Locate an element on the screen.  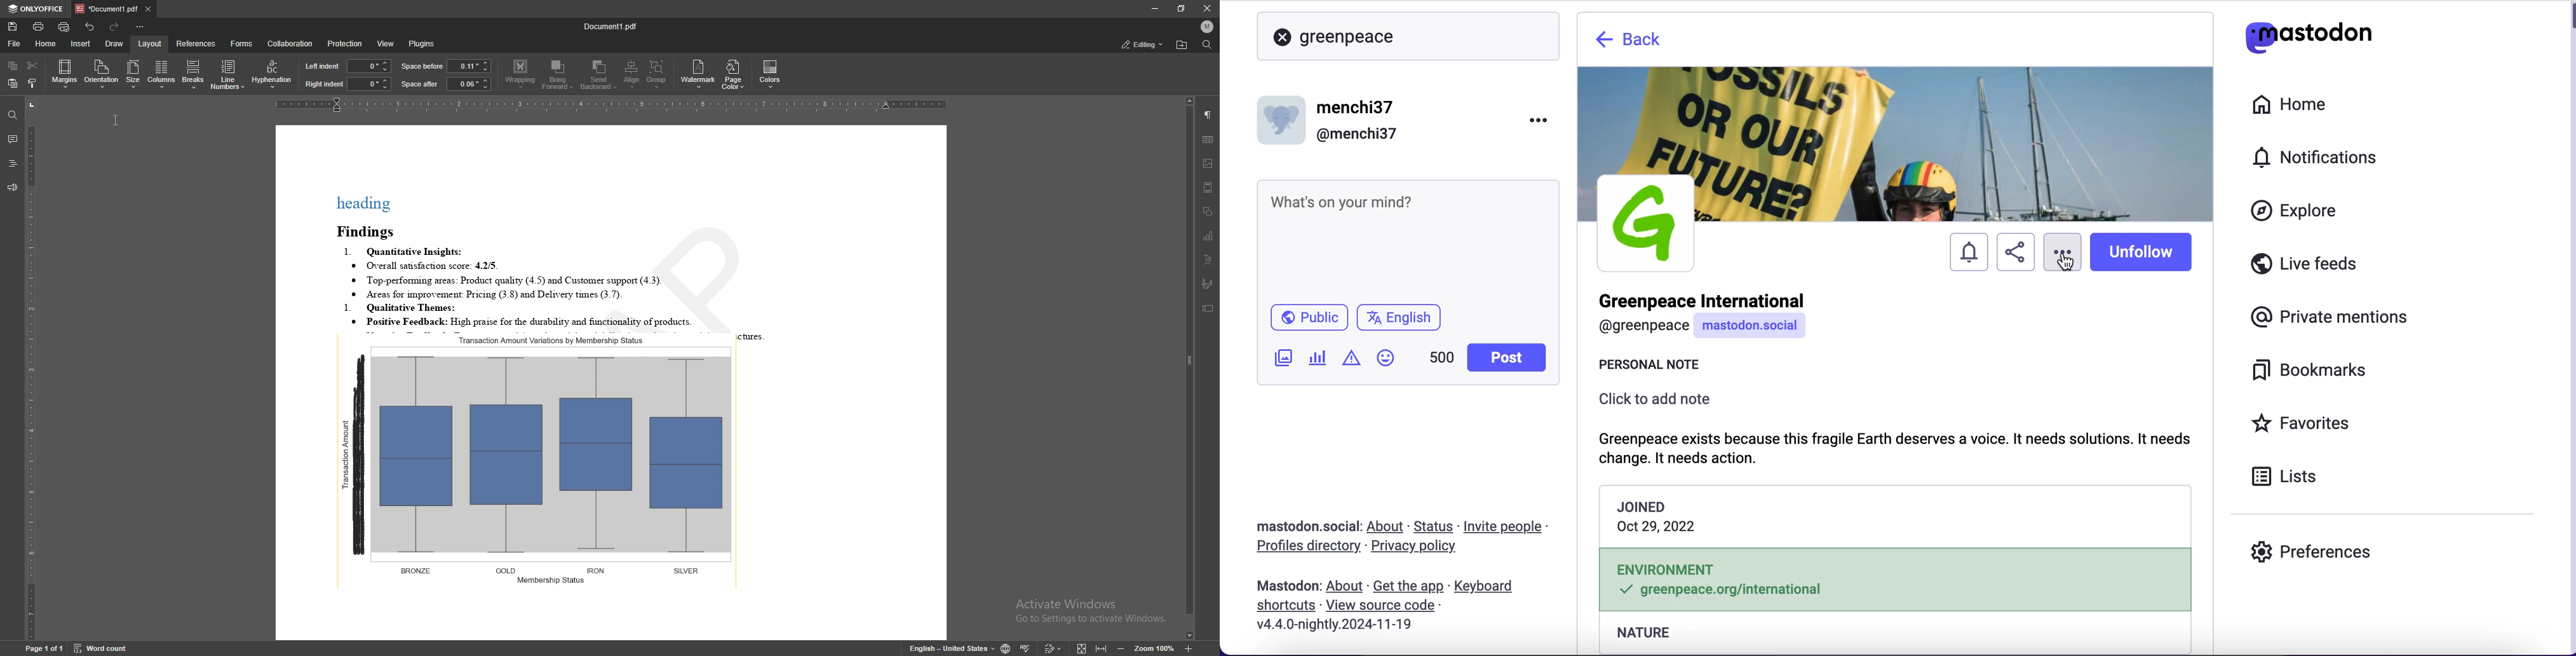
change doc language is located at coordinates (1006, 647).